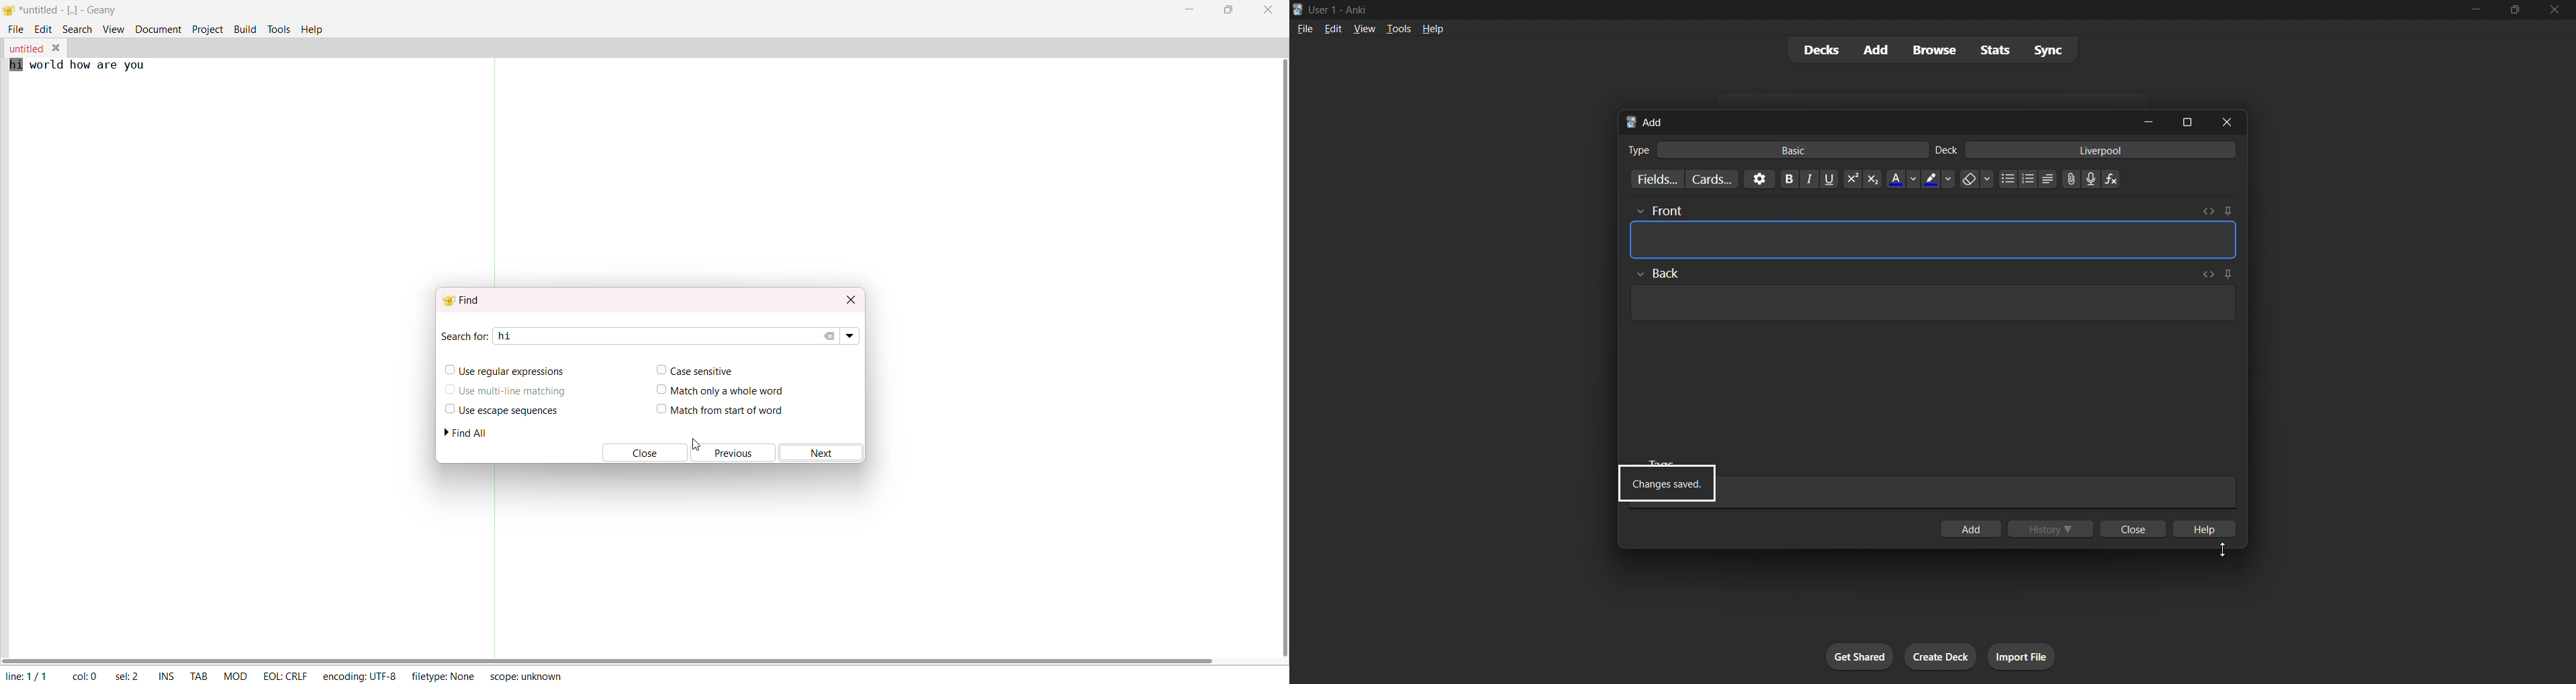 This screenshot has height=700, width=2576. I want to click on help, so click(2206, 530).